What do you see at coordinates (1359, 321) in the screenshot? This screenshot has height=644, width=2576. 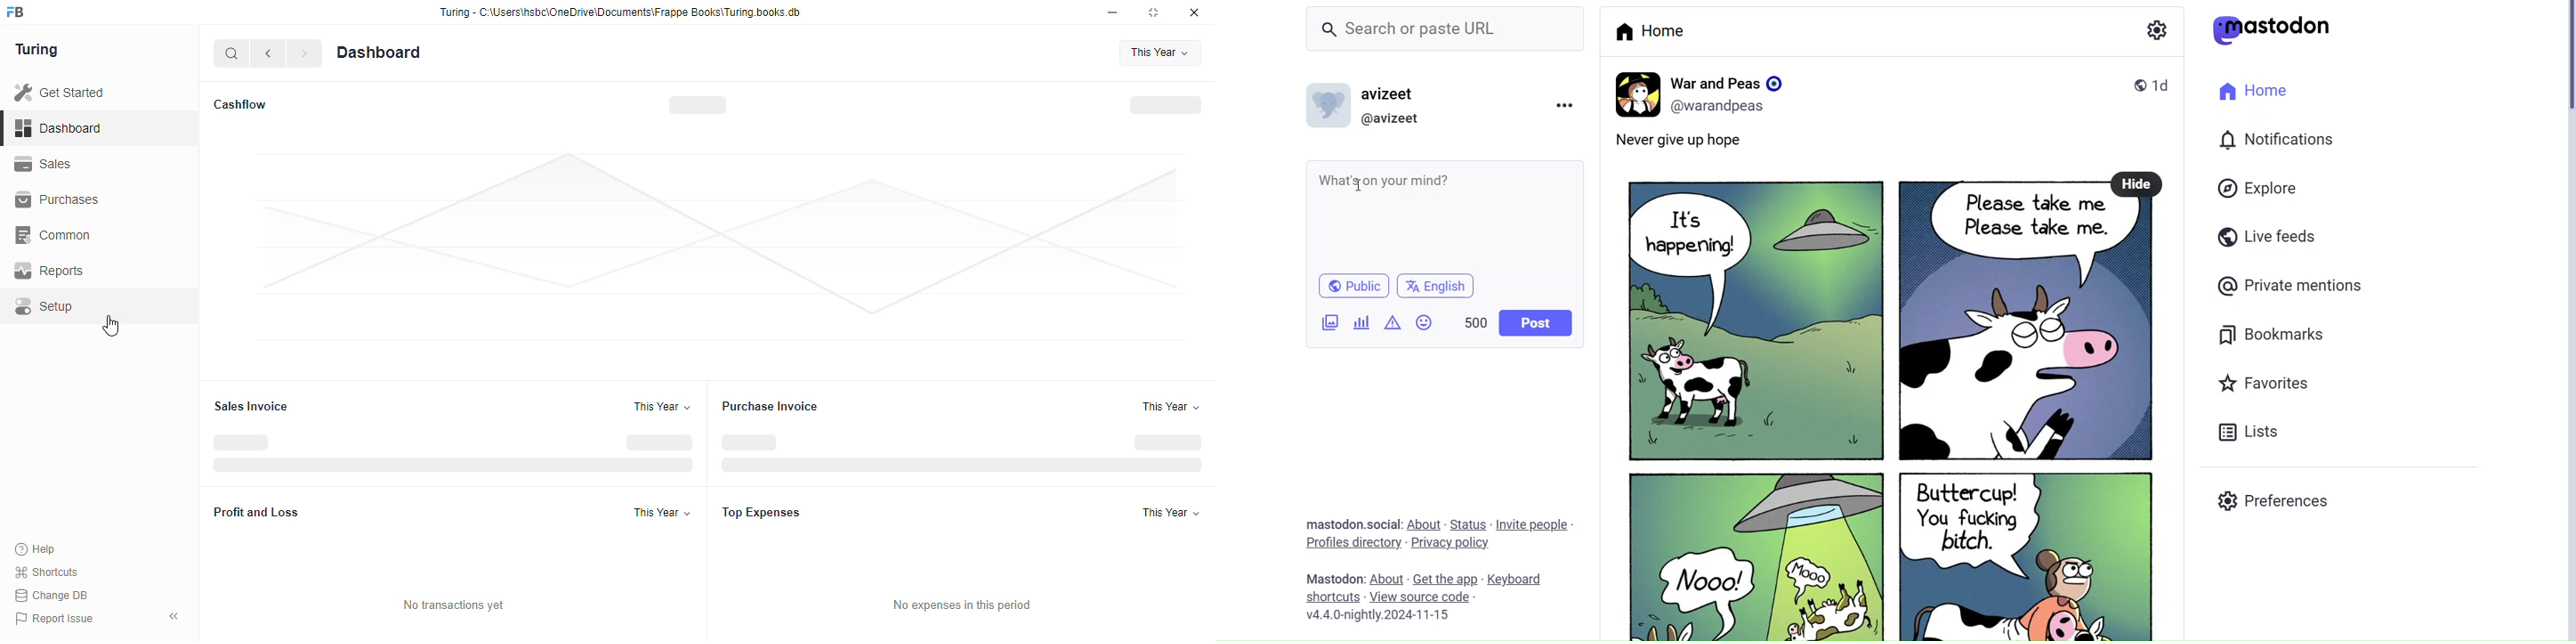 I see `Post Poll` at bounding box center [1359, 321].